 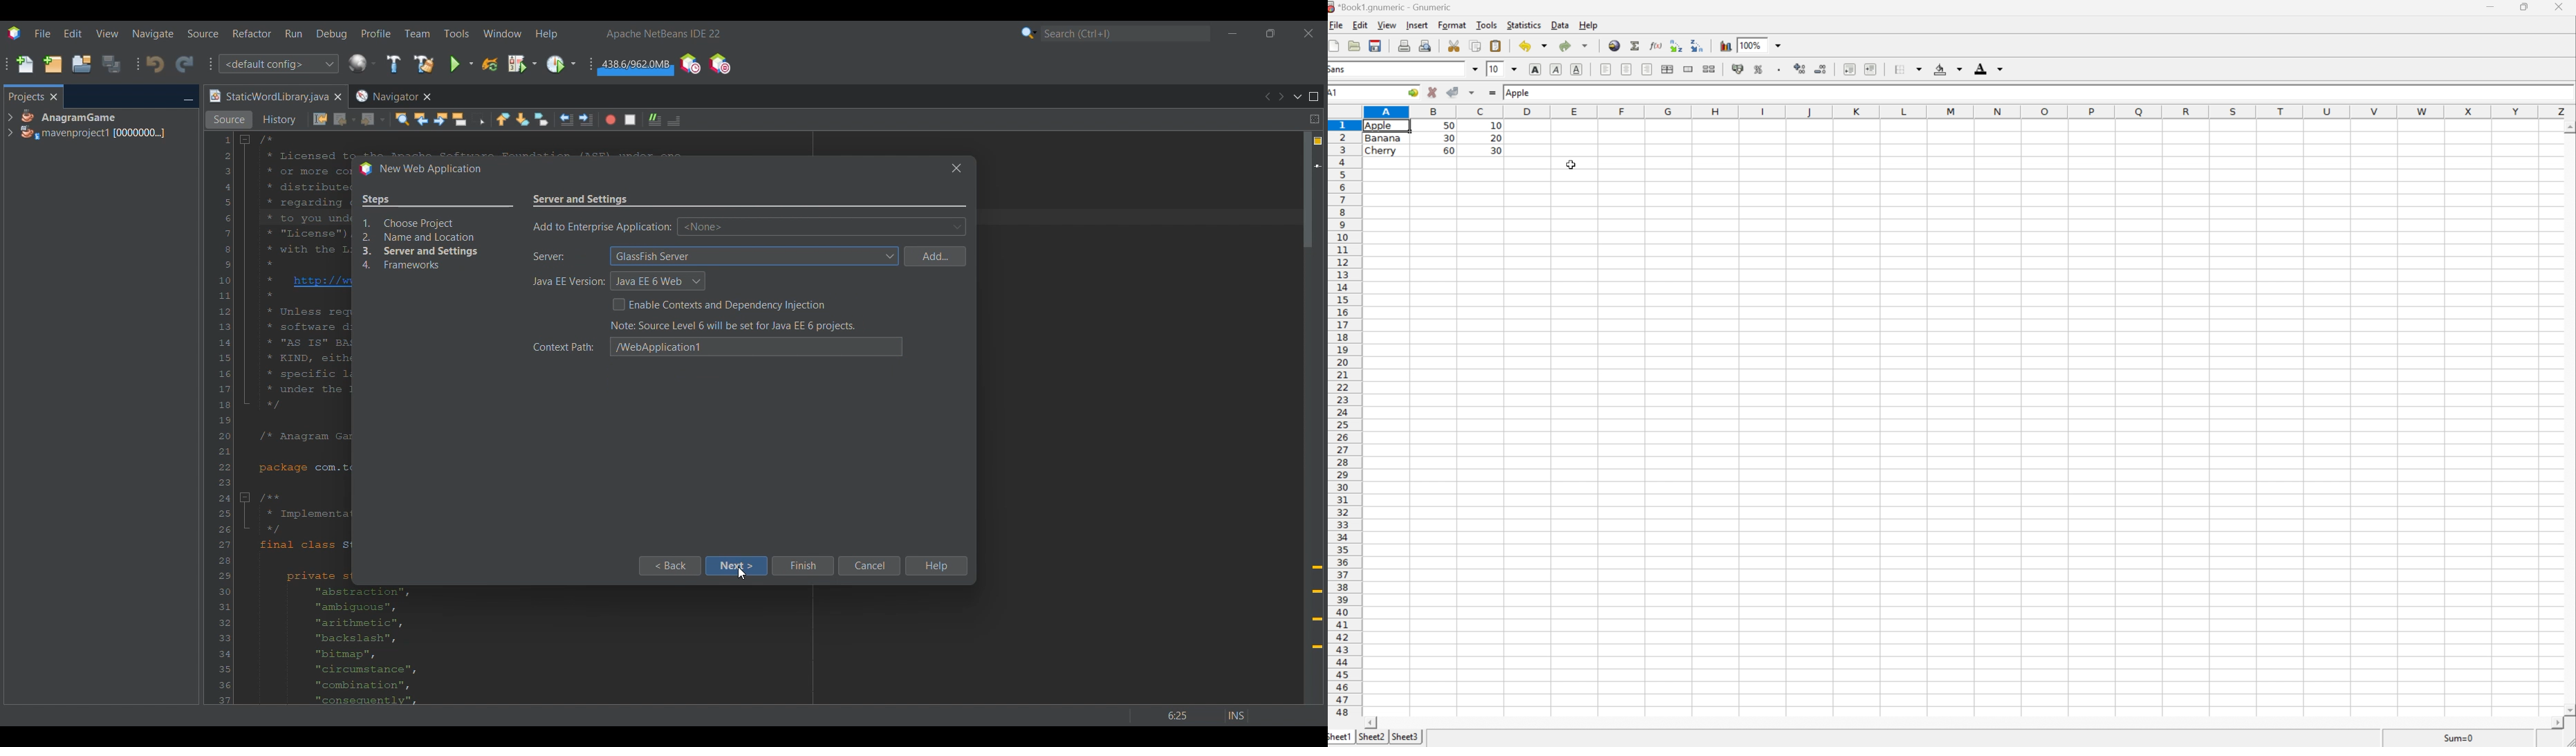 What do you see at coordinates (1454, 45) in the screenshot?
I see `cut` at bounding box center [1454, 45].